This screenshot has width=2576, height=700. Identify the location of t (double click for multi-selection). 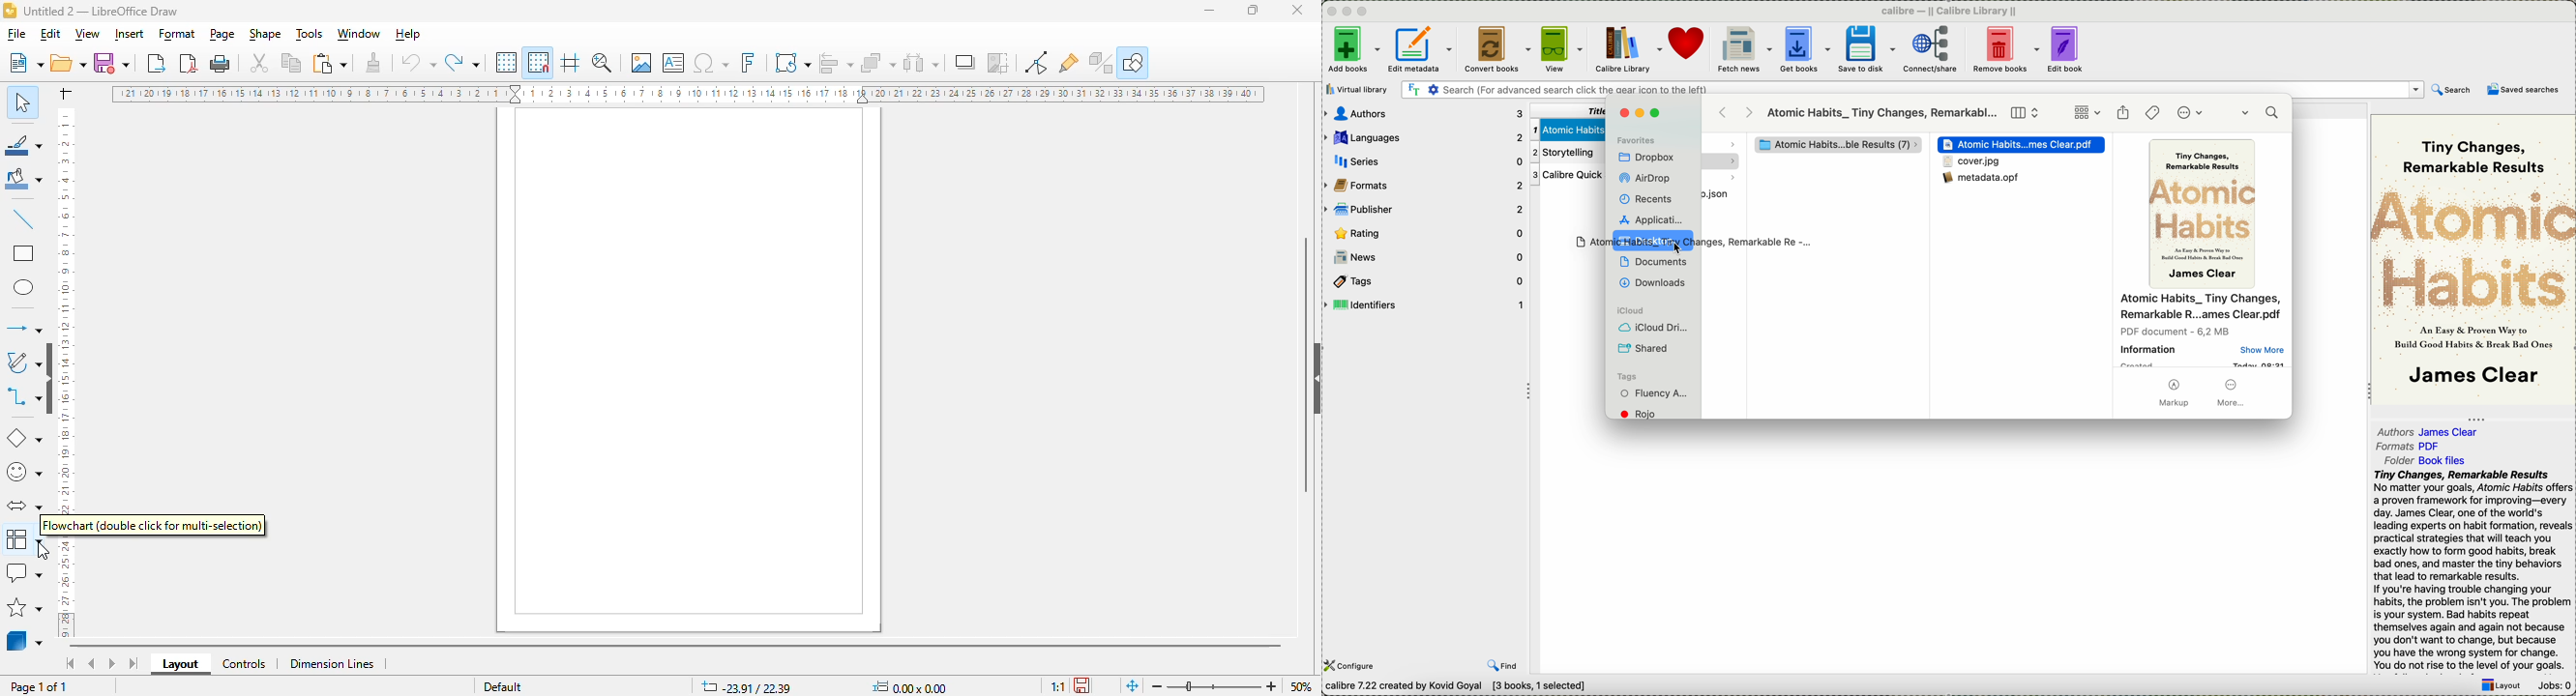
(178, 527).